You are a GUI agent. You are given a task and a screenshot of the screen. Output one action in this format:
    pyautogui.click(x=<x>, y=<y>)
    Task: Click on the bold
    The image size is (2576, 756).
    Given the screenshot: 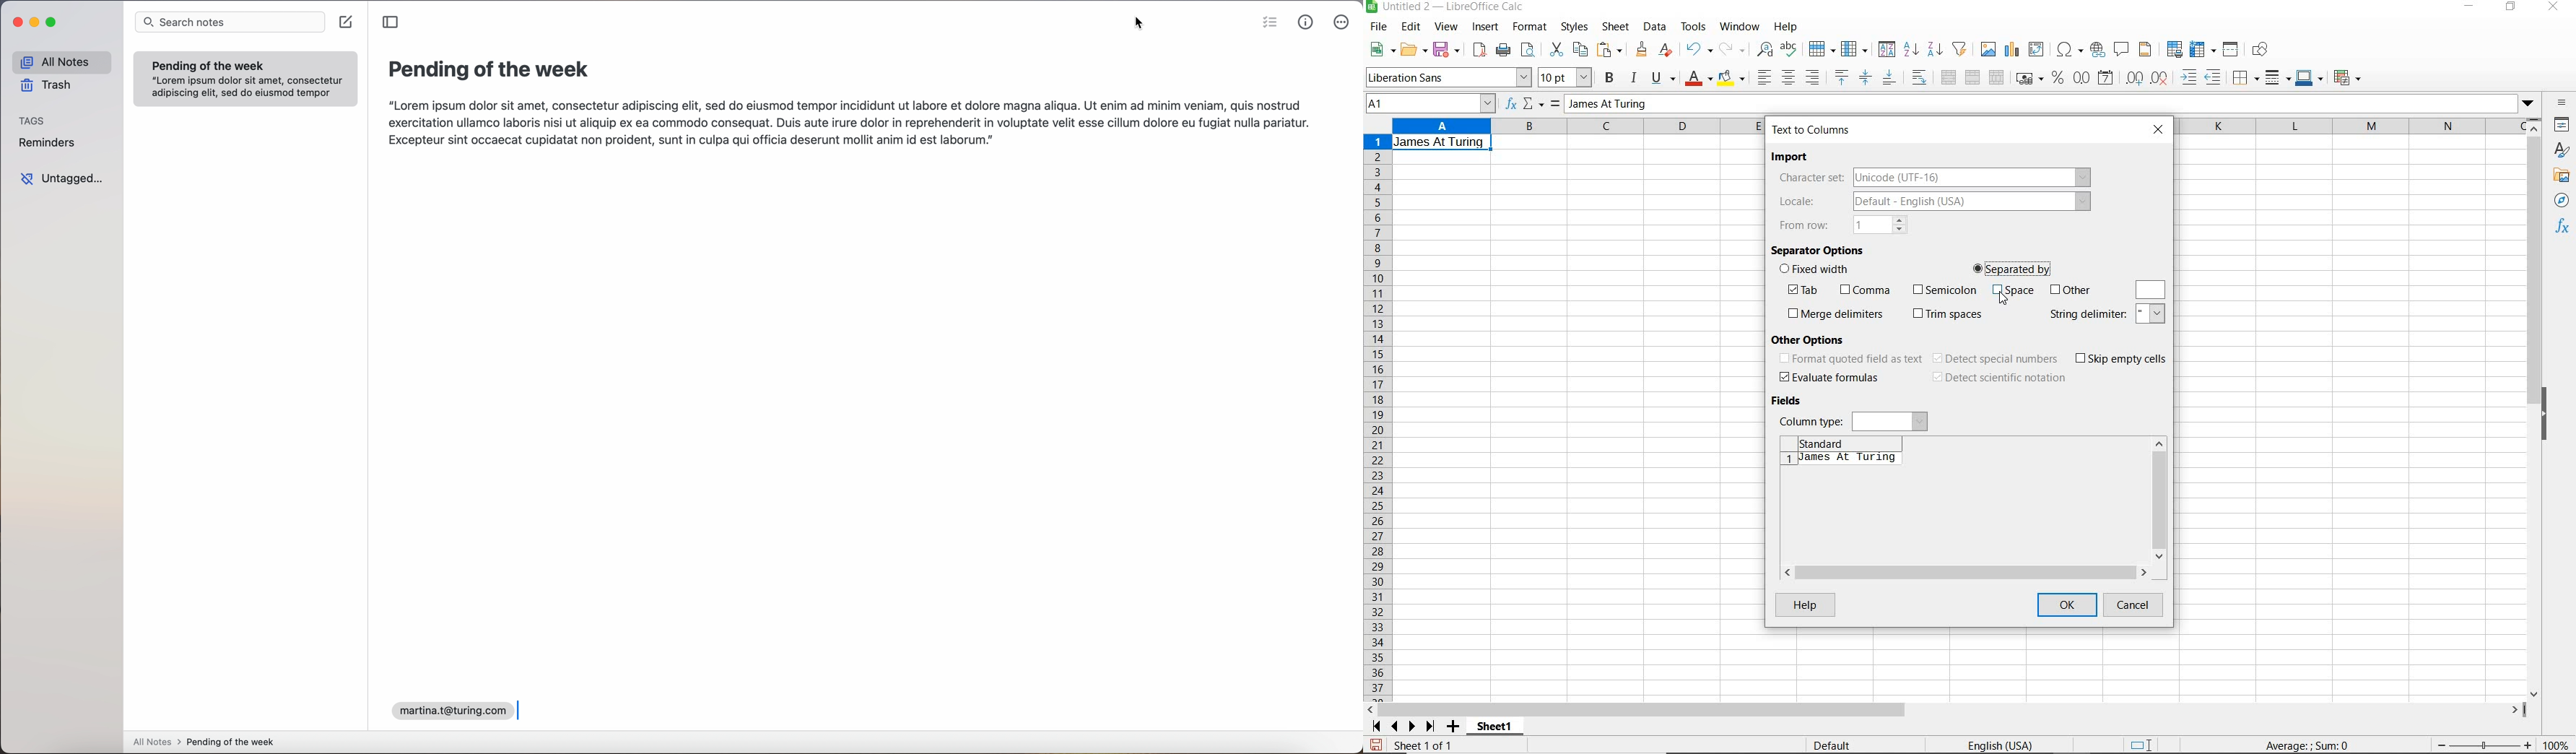 What is the action you would take?
    pyautogui.click(x=1610, y=78)
    